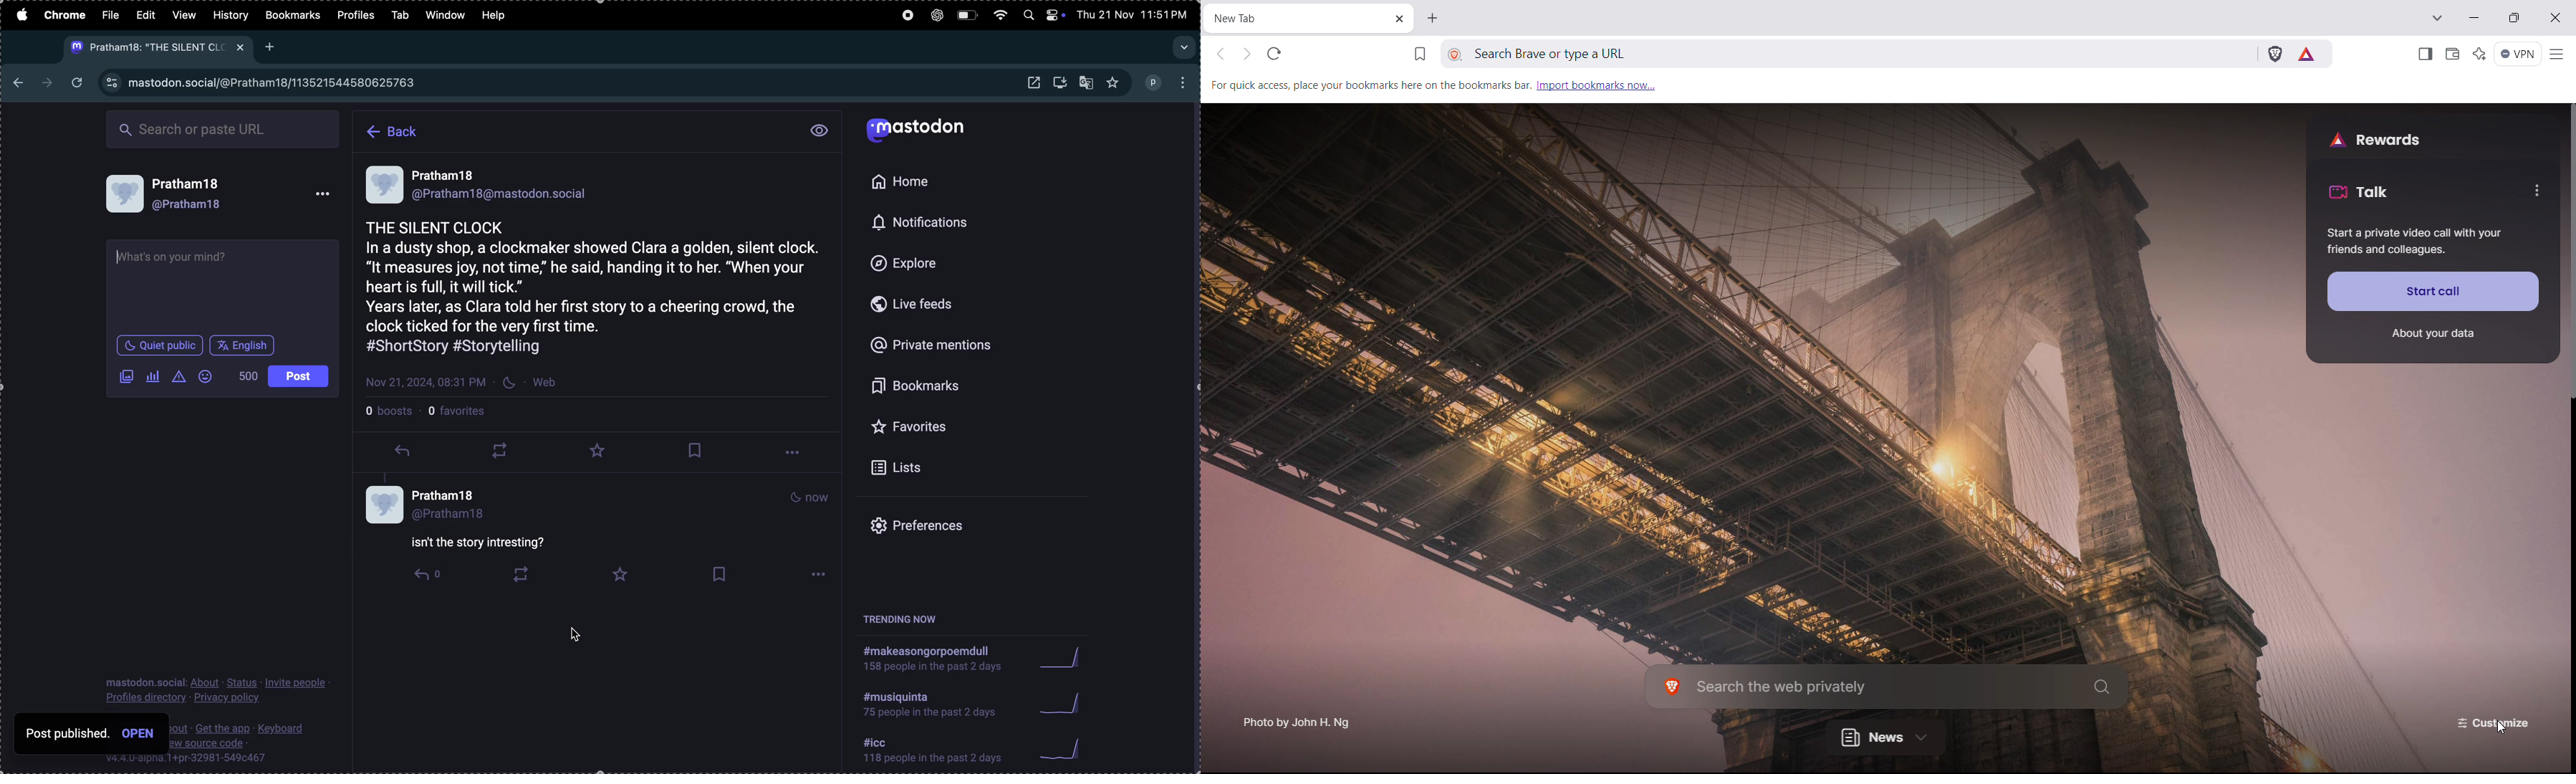  Describe the element at coordinates (15, 78) in the screenshot. I see `backward` at that location.